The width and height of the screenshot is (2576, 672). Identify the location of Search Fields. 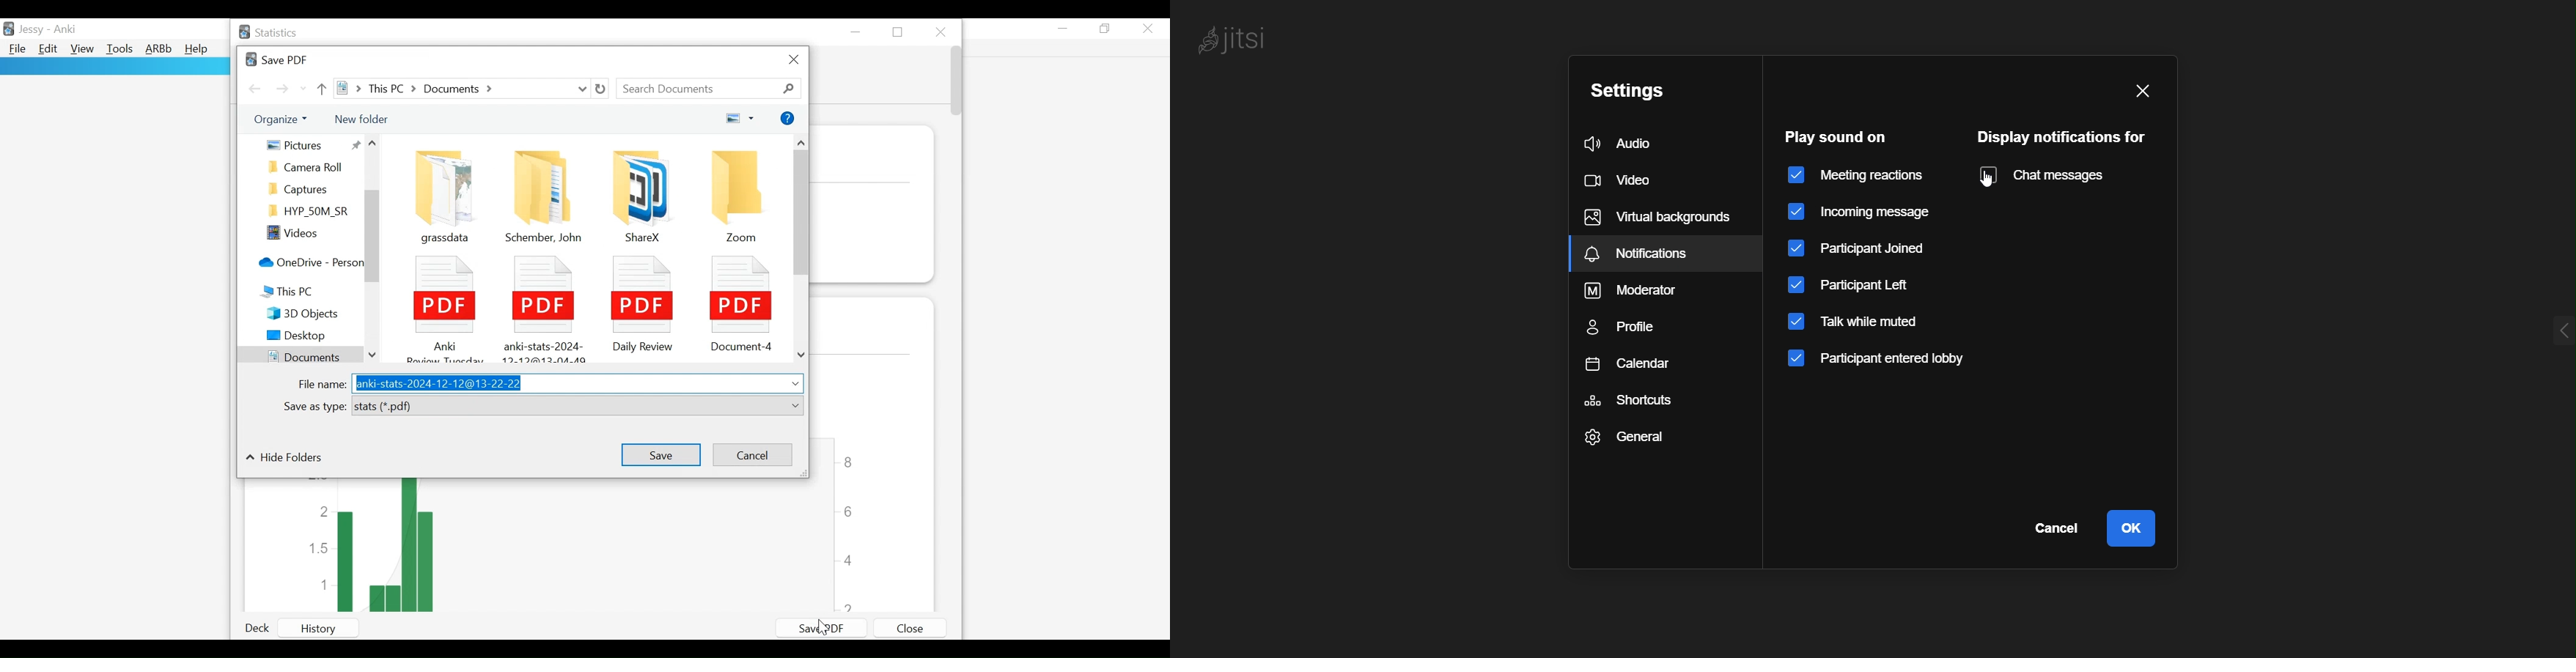
(710, 88).